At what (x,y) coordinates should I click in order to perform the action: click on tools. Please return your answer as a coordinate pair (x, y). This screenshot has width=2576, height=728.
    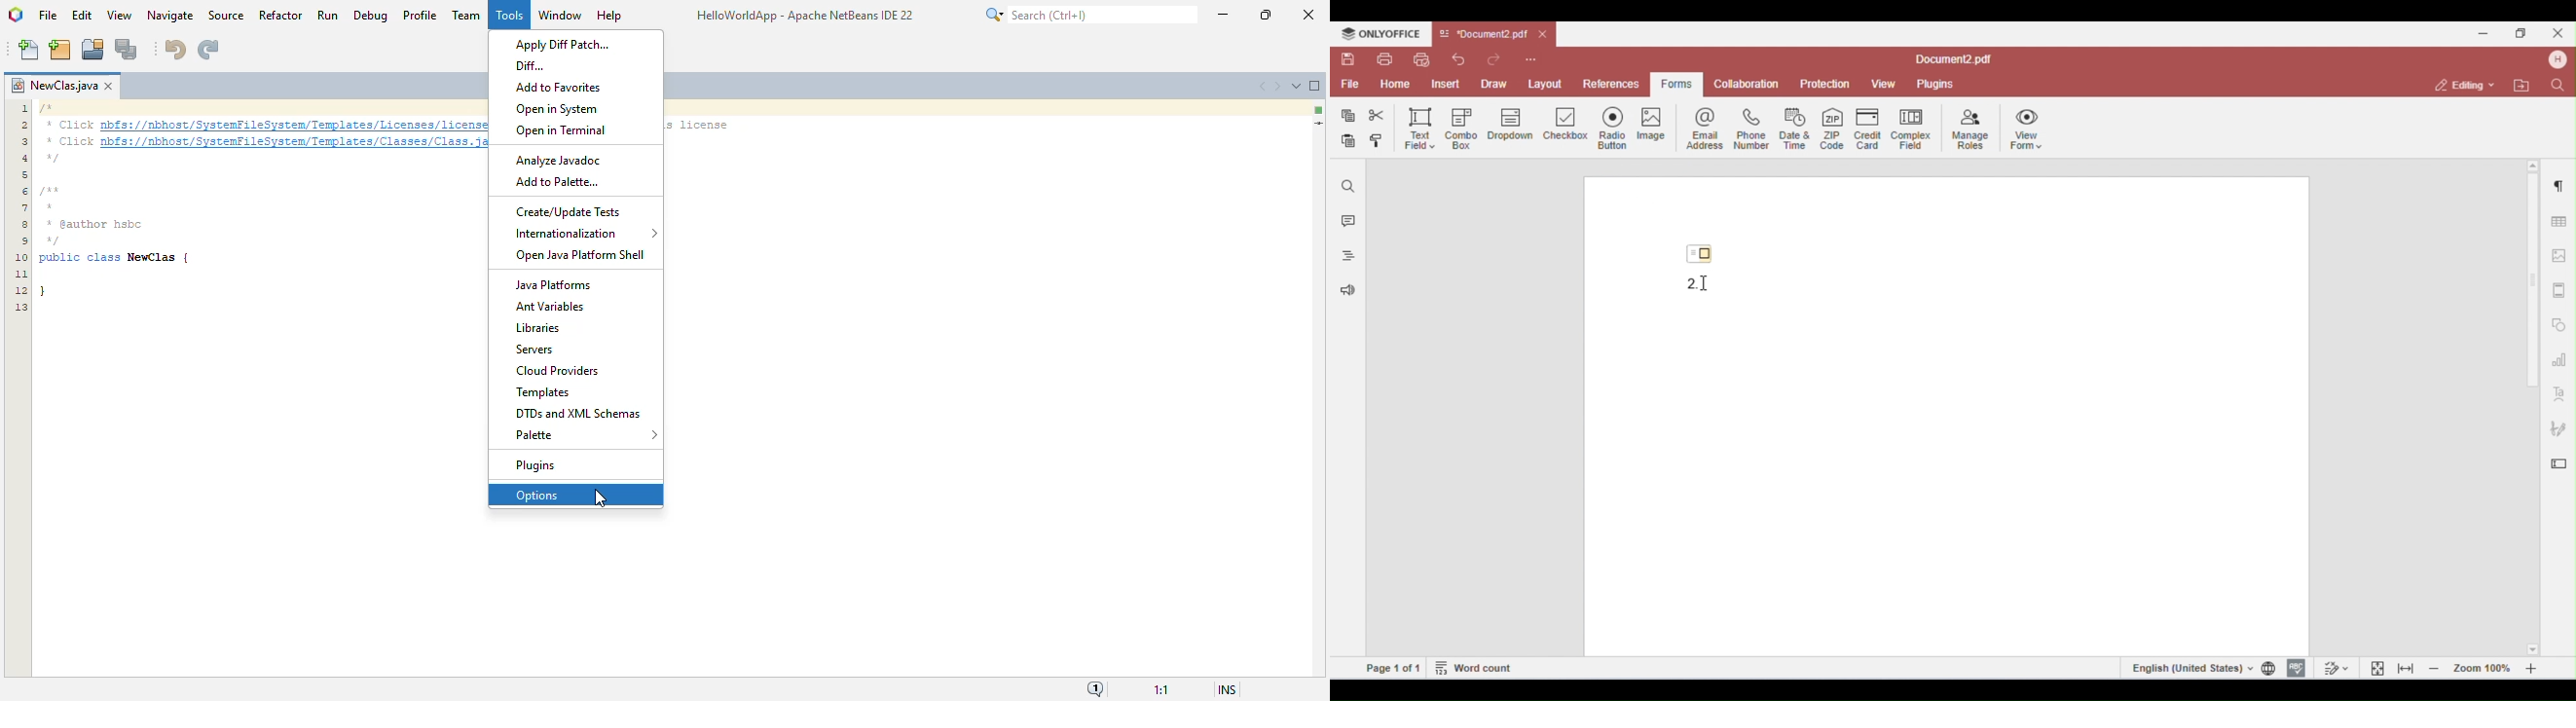
    Looking at the image, I should click on (508, 14).